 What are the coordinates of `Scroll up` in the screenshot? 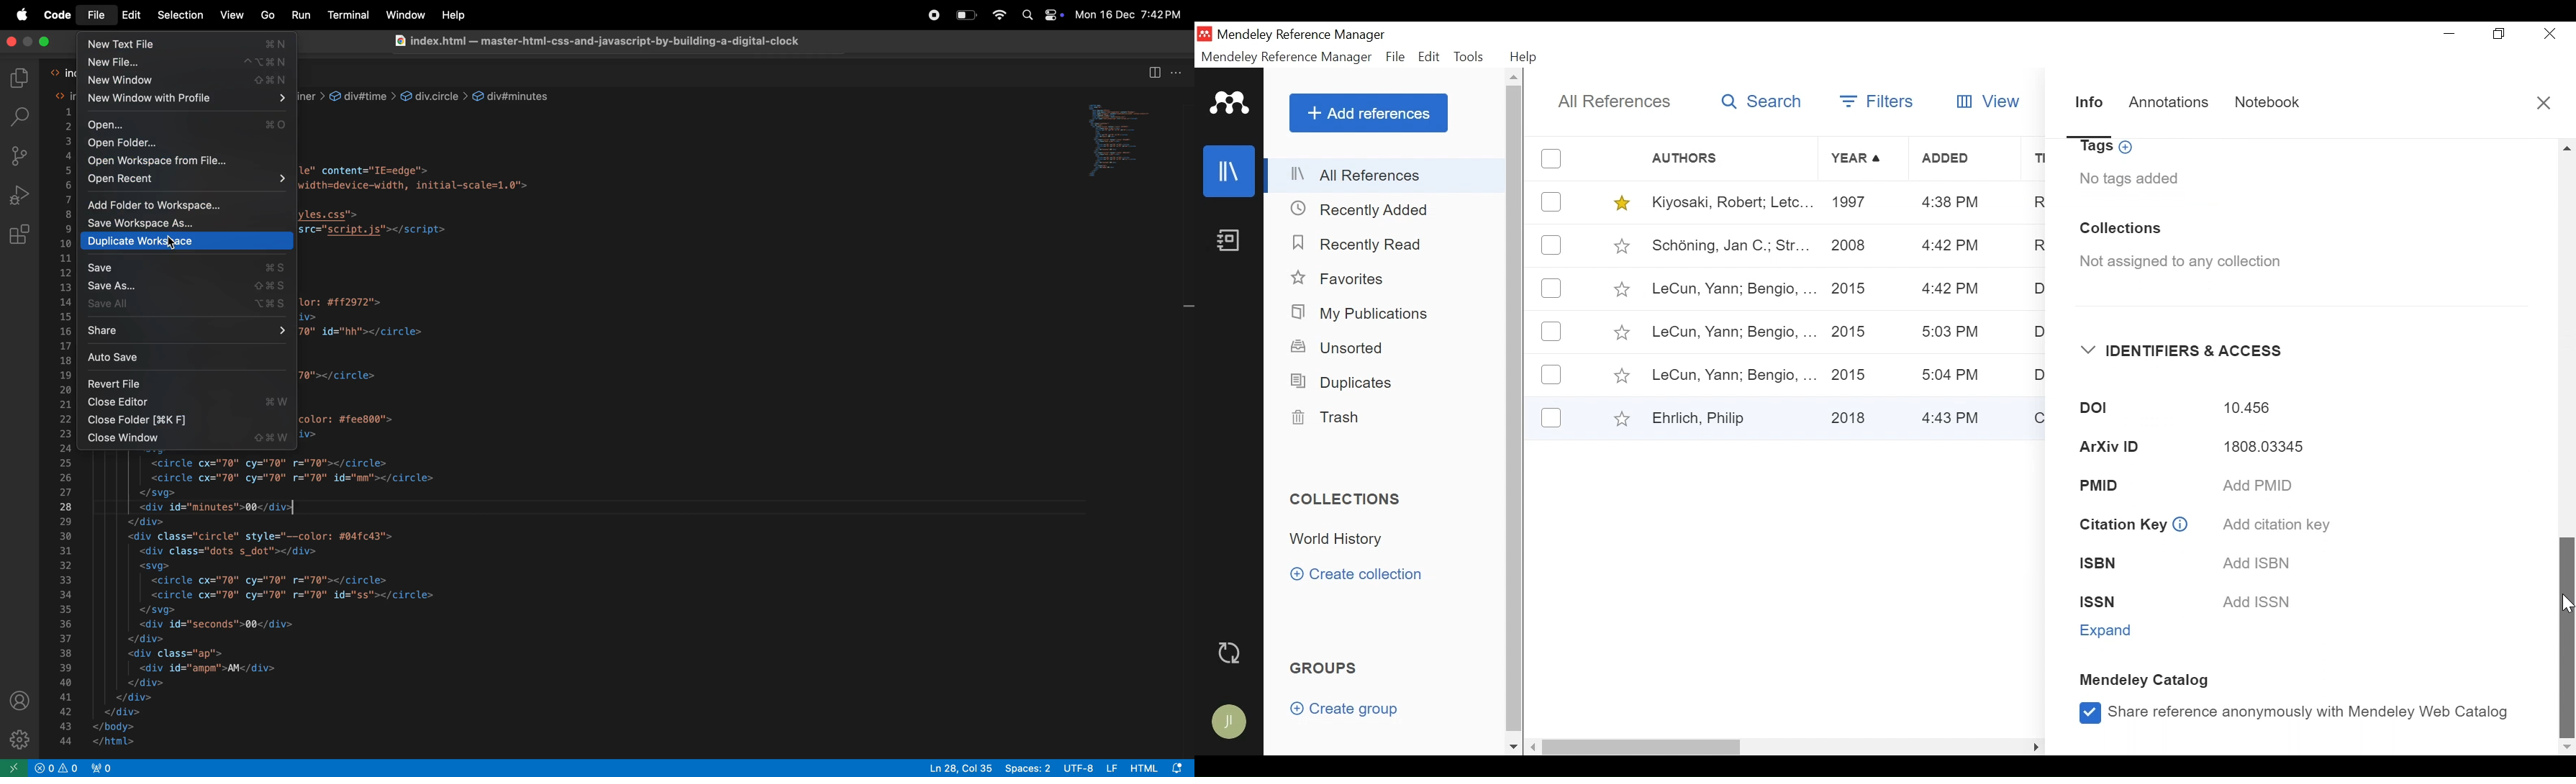 It's located at (1514, 77).